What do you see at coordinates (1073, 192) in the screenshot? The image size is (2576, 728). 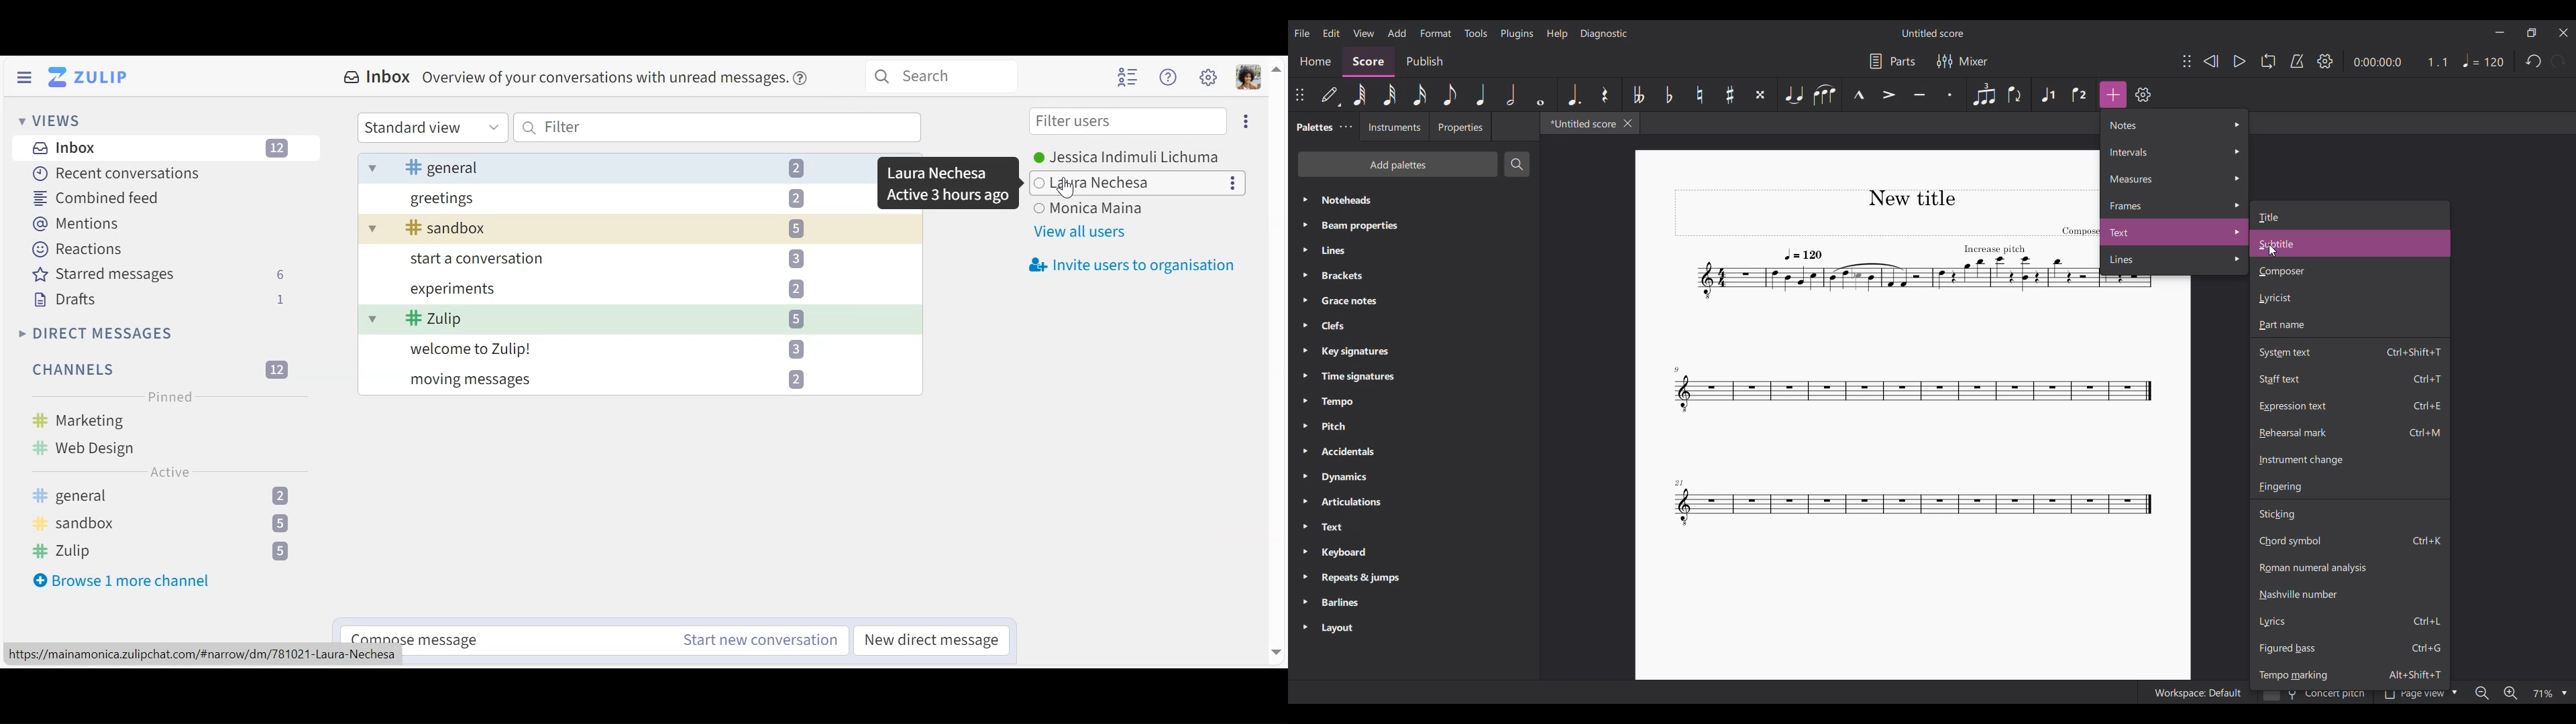 I see `cursor` at bounding box center [1073, 192].